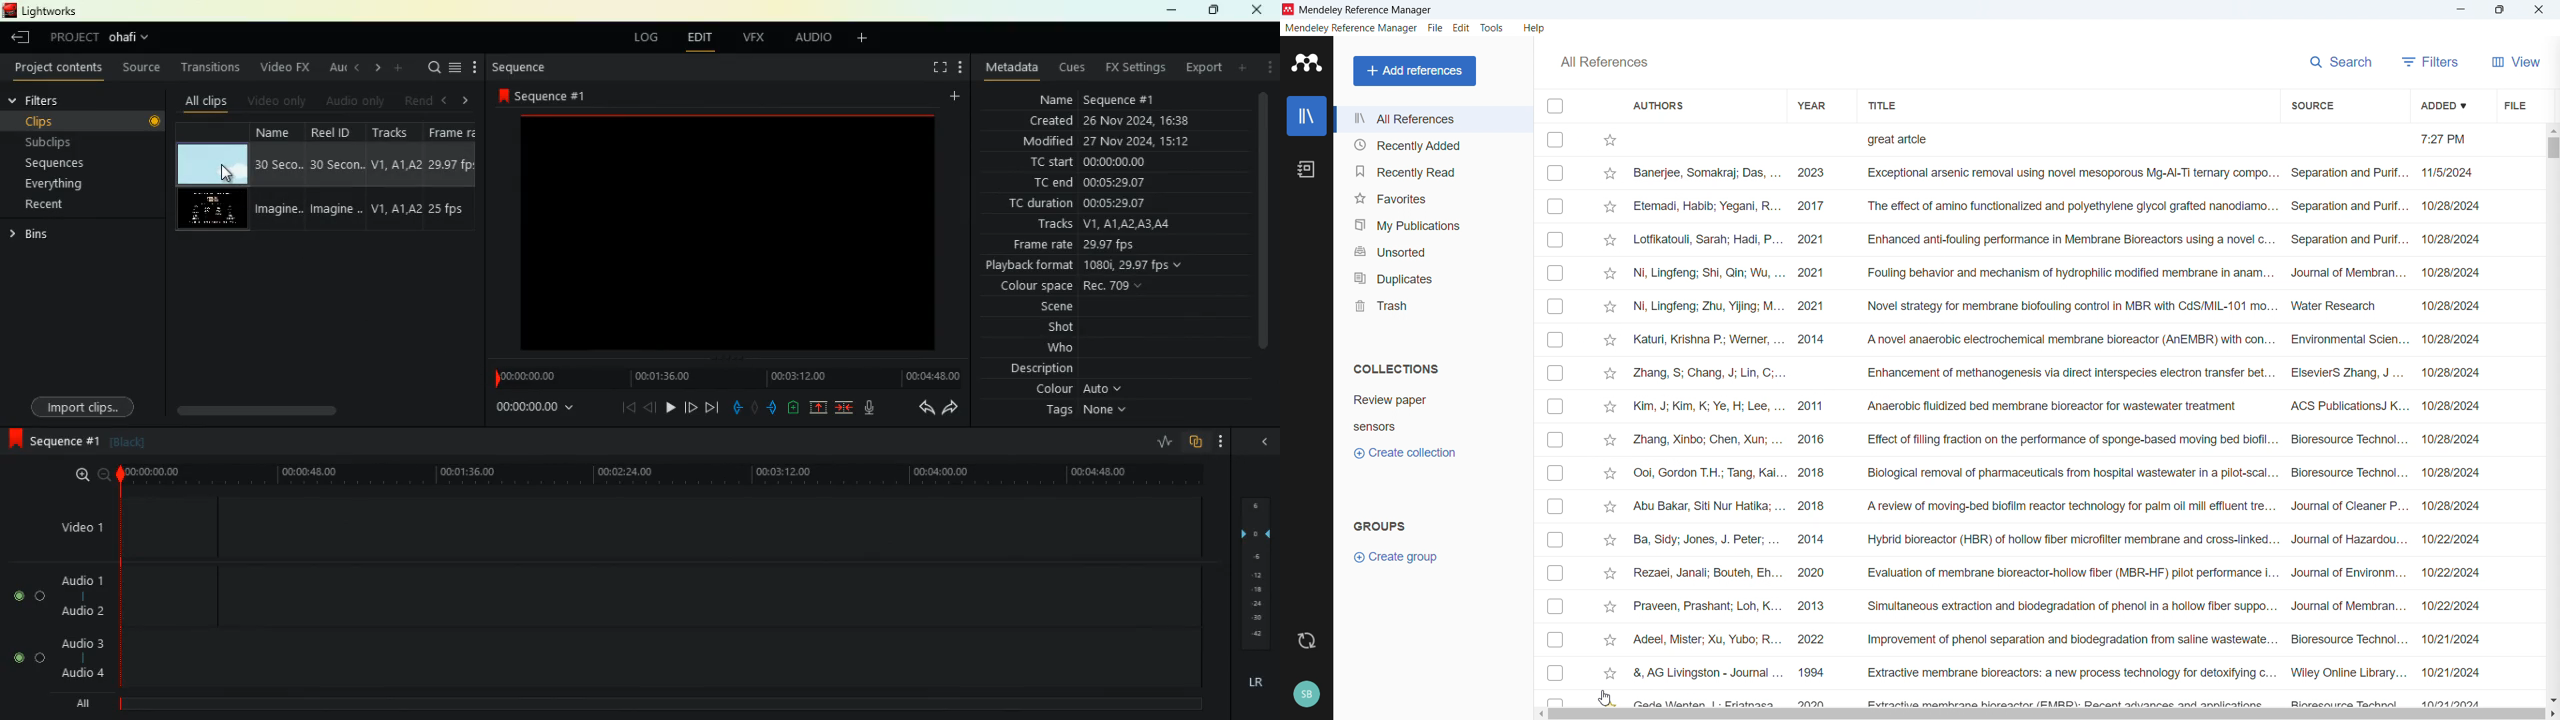  Describe the element at coordinates (2500, 10) in the screenshot. I see ` Maximise` at that location.